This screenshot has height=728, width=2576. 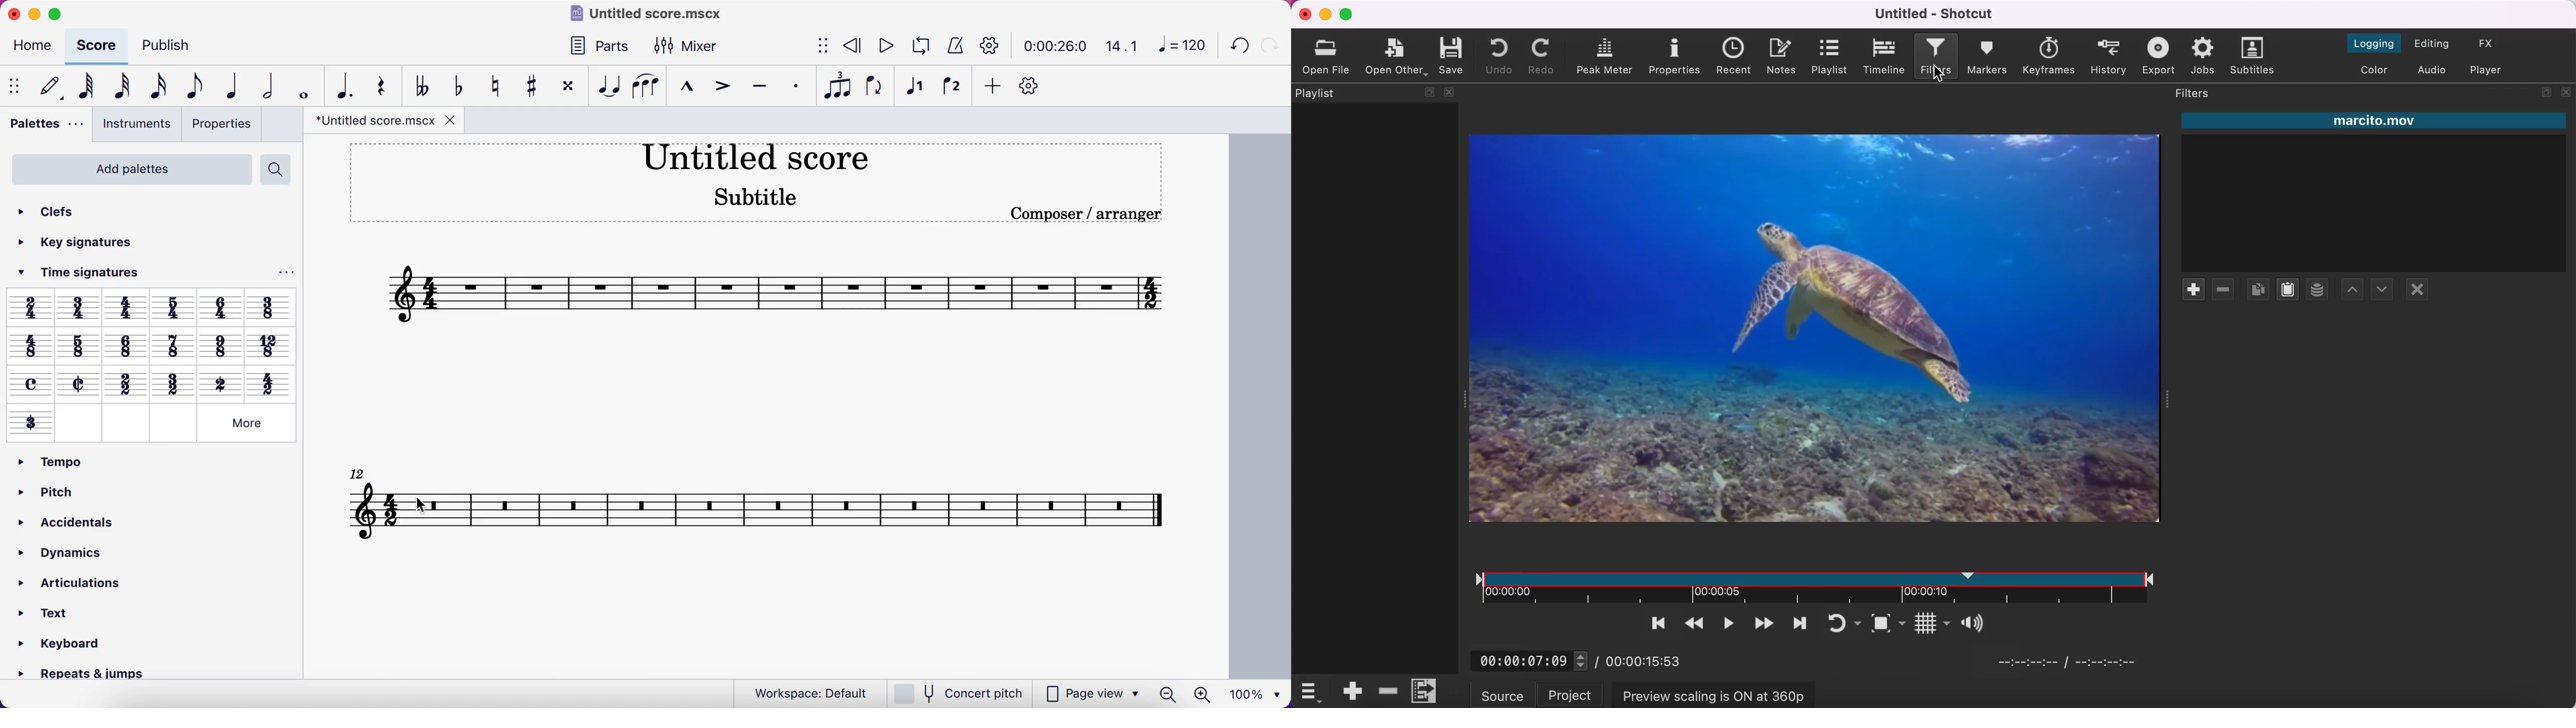 What do you see at coordinates (958, 693) in the screenshot?
I see `concert pitch` at bounding box center [958, 693].